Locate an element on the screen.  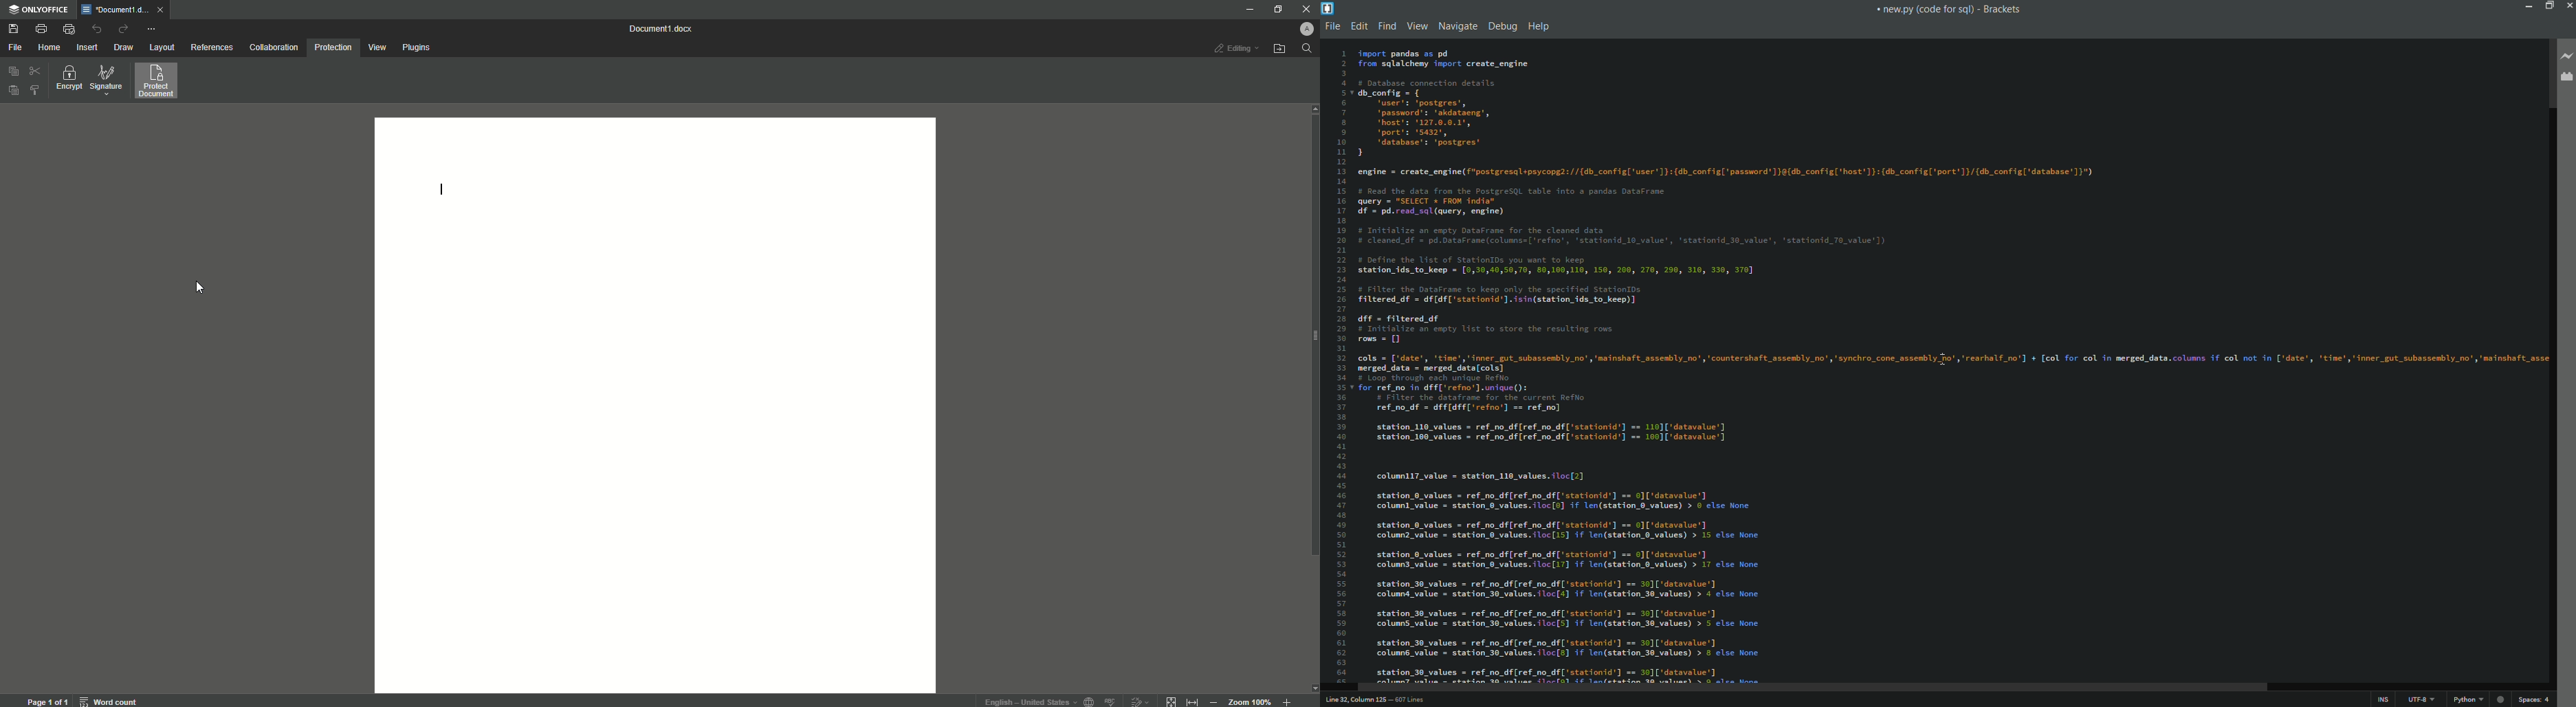
set document language is located at coordinates (1090, 701).